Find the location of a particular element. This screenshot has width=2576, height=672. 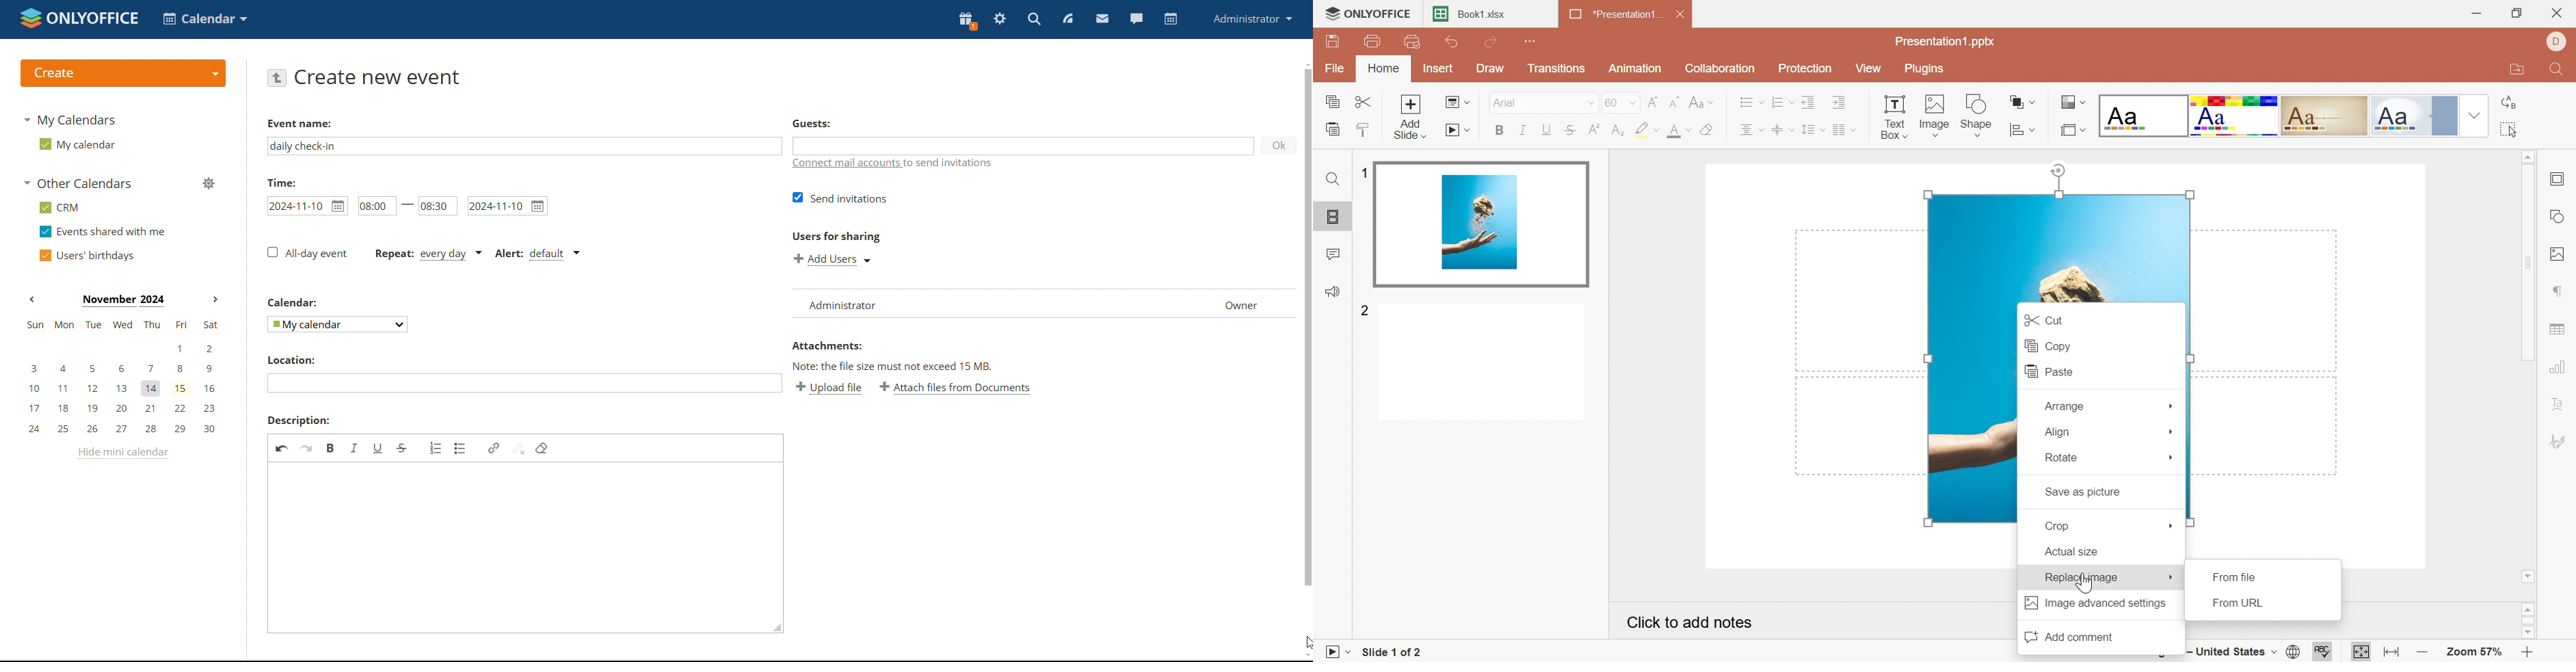

send invitations is located at coordinates (841, 198).